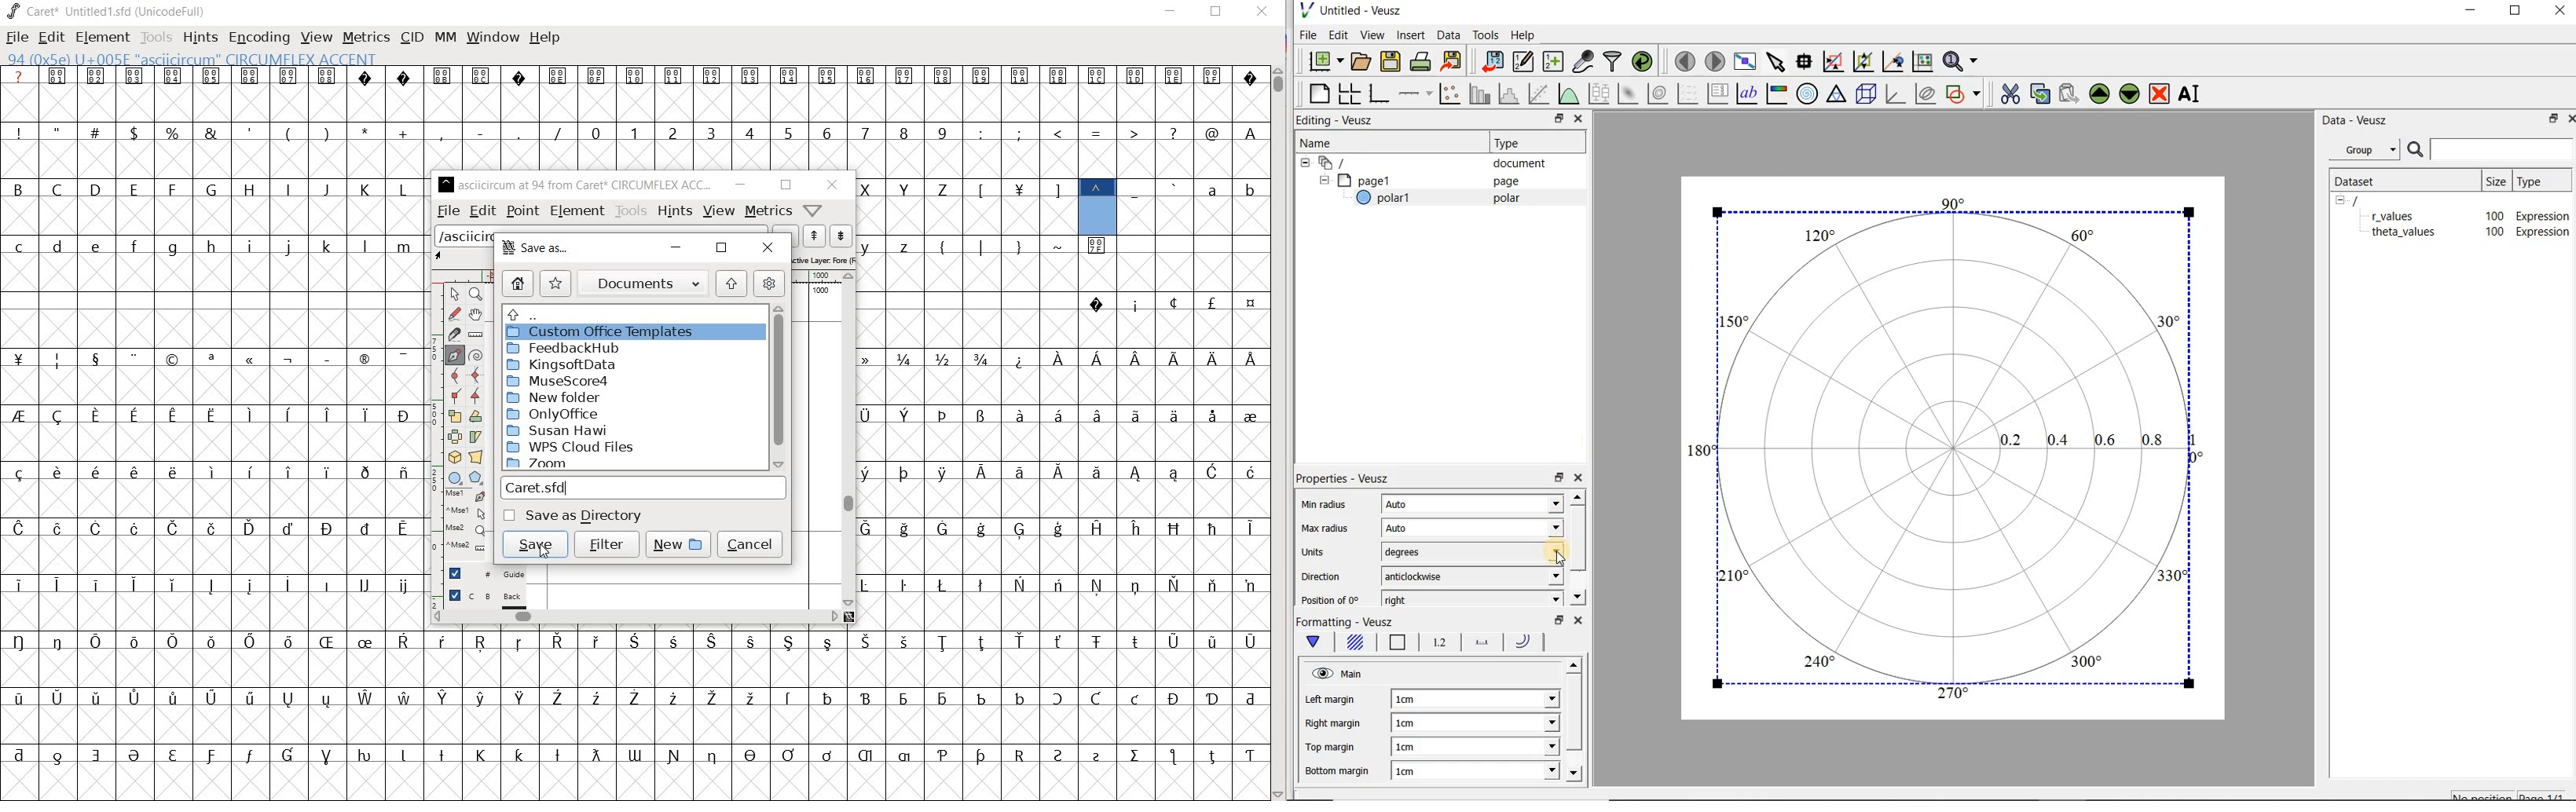 Image resolution: width=2576 pixels, height=812 pixels. I want to click on Main, so click(1356, 674).